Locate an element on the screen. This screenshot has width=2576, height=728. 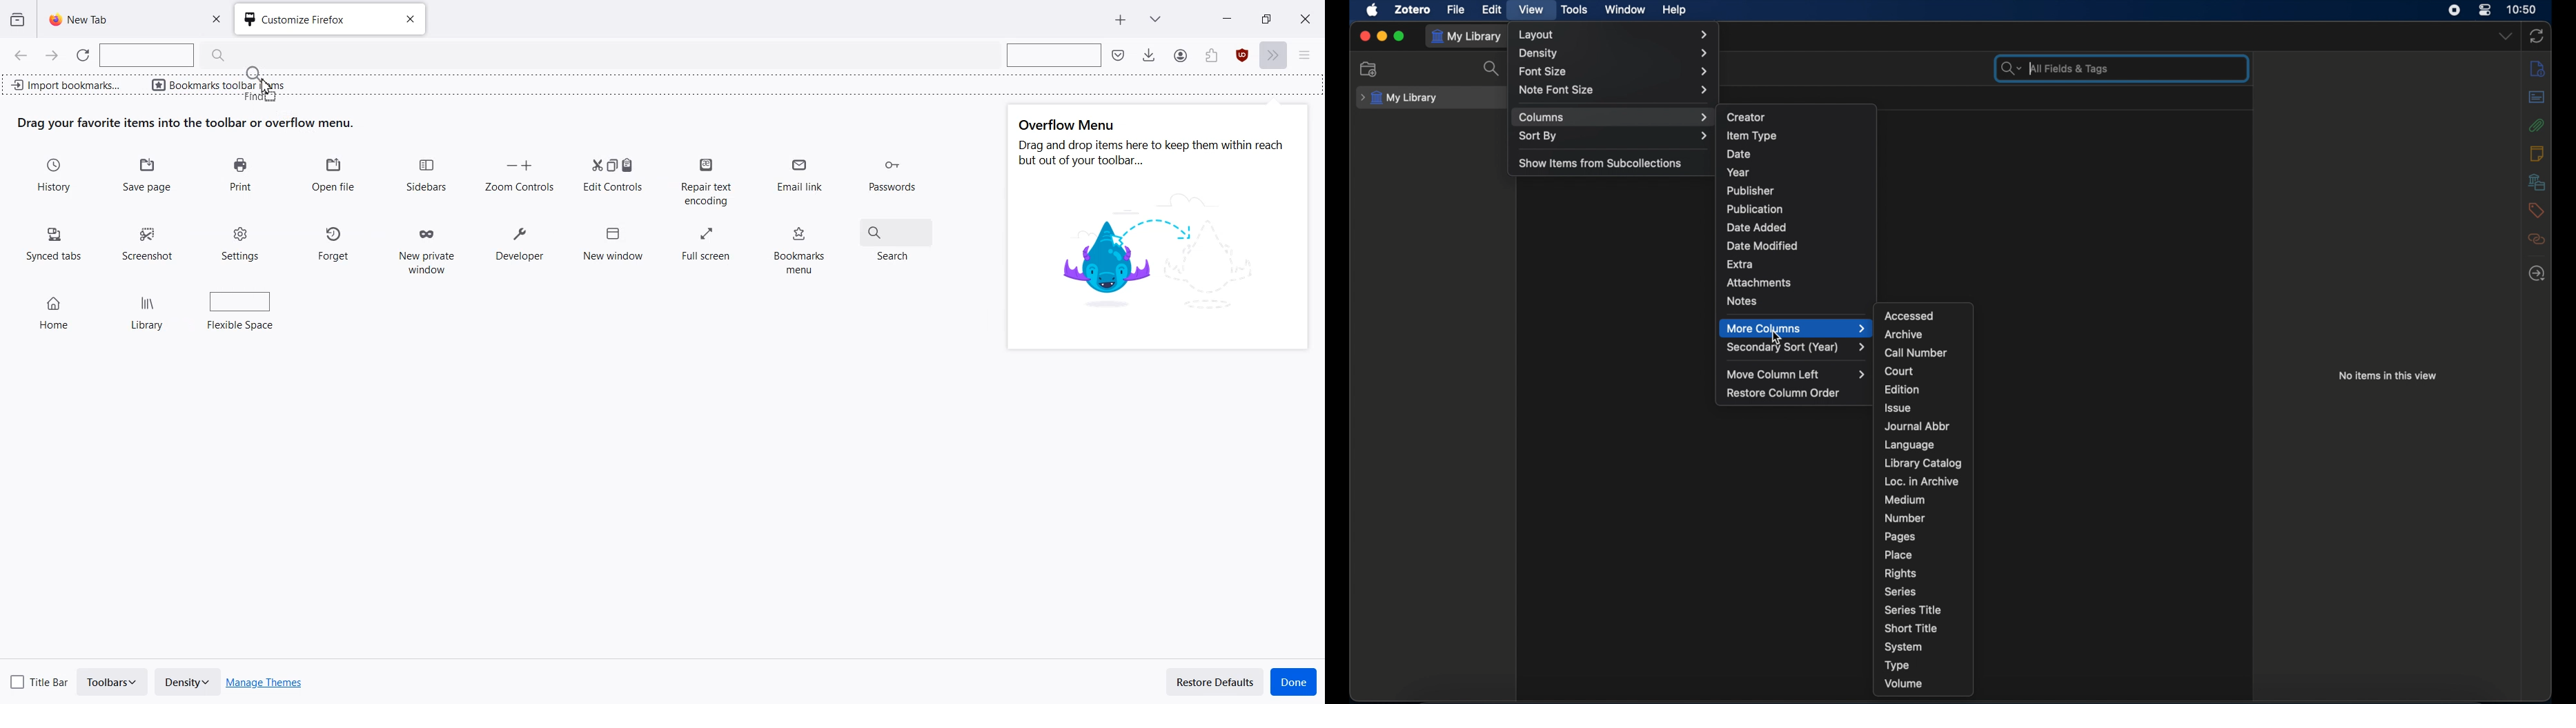
court is located at coordinates (1899, 371).